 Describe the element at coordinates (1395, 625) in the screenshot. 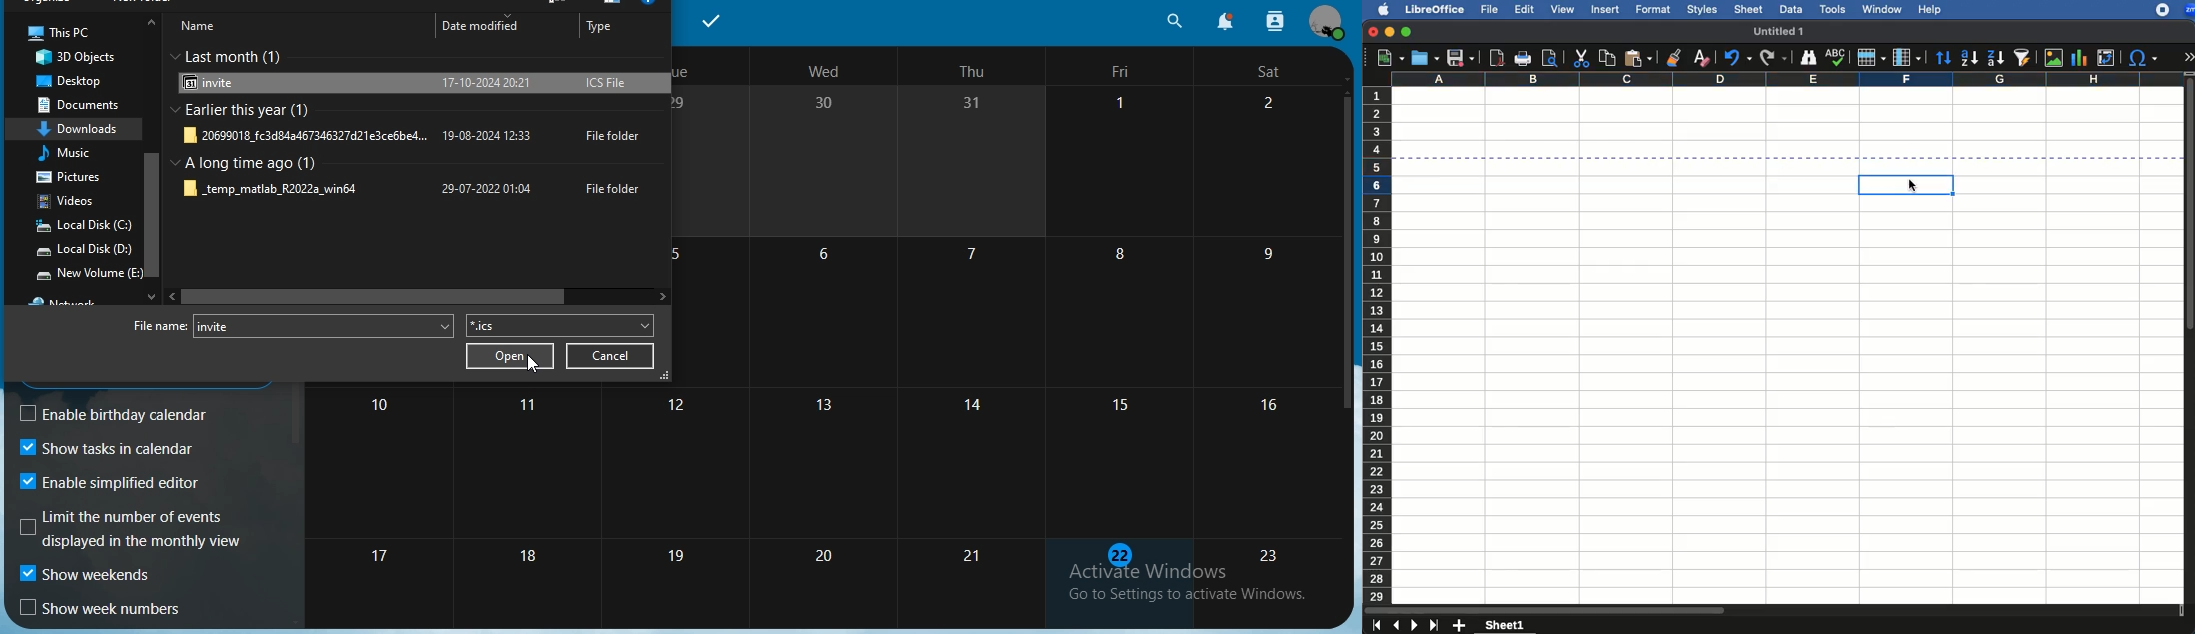

I see `previous sheet` at that location.